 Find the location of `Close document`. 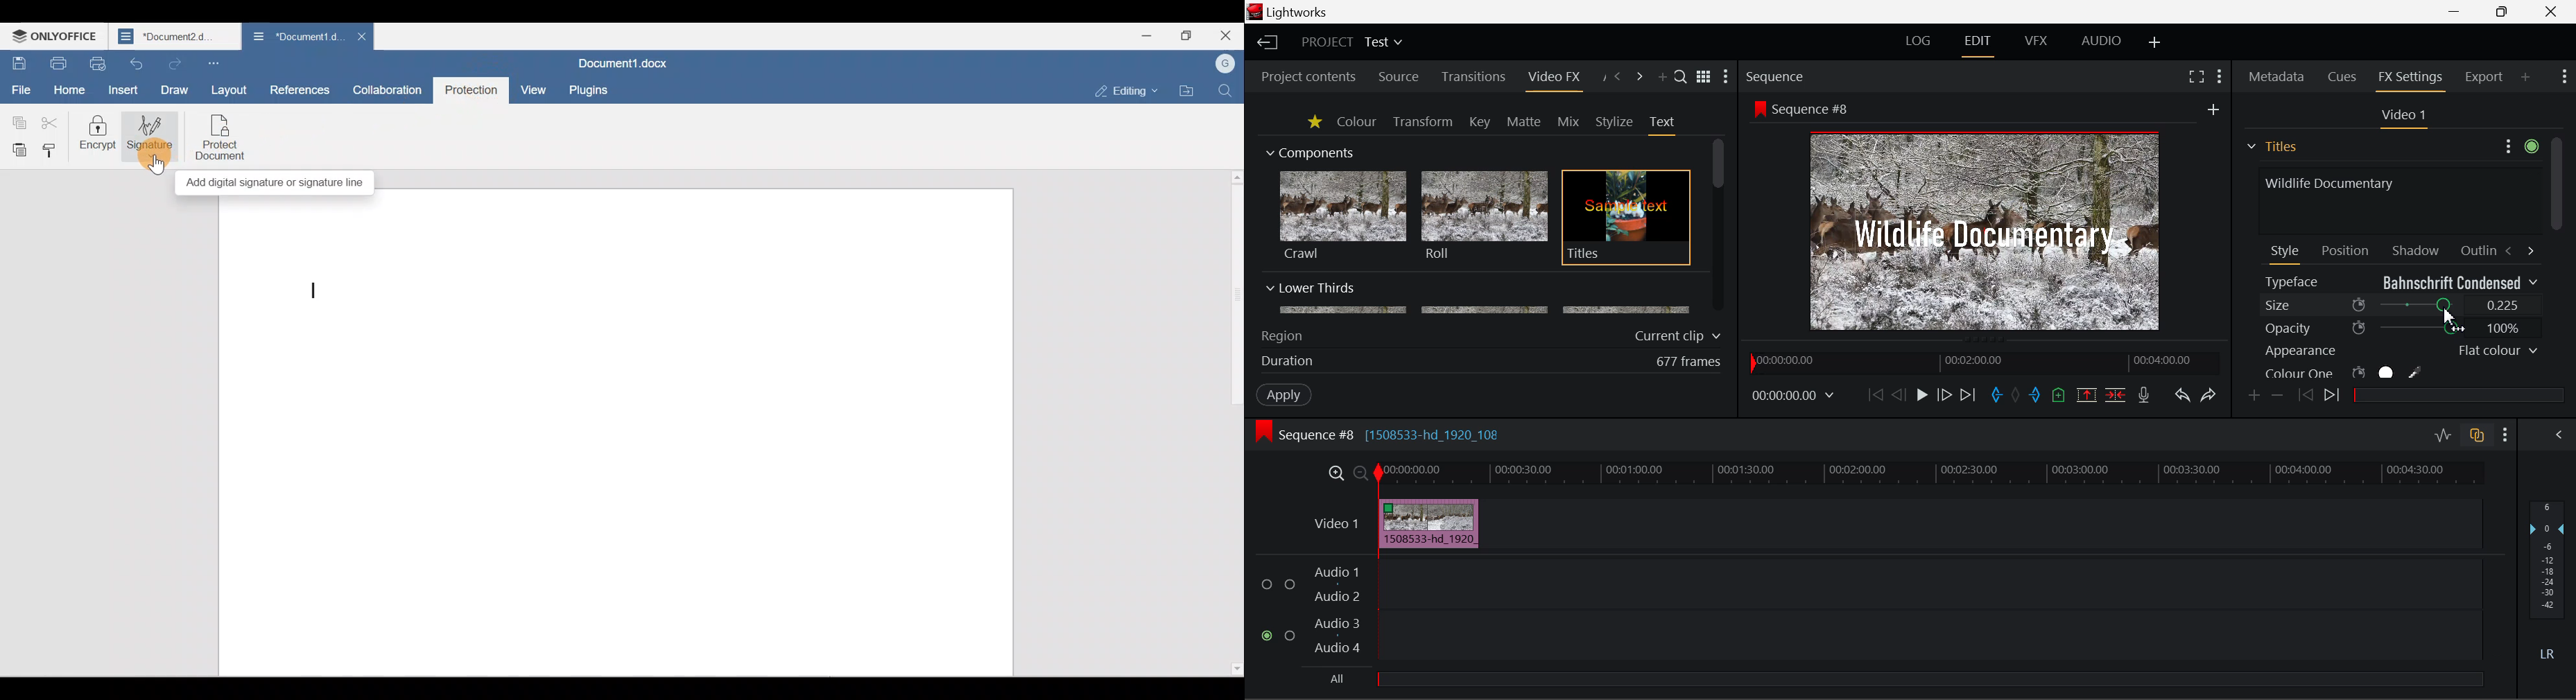

Close document is located at coordinates (363, 36).